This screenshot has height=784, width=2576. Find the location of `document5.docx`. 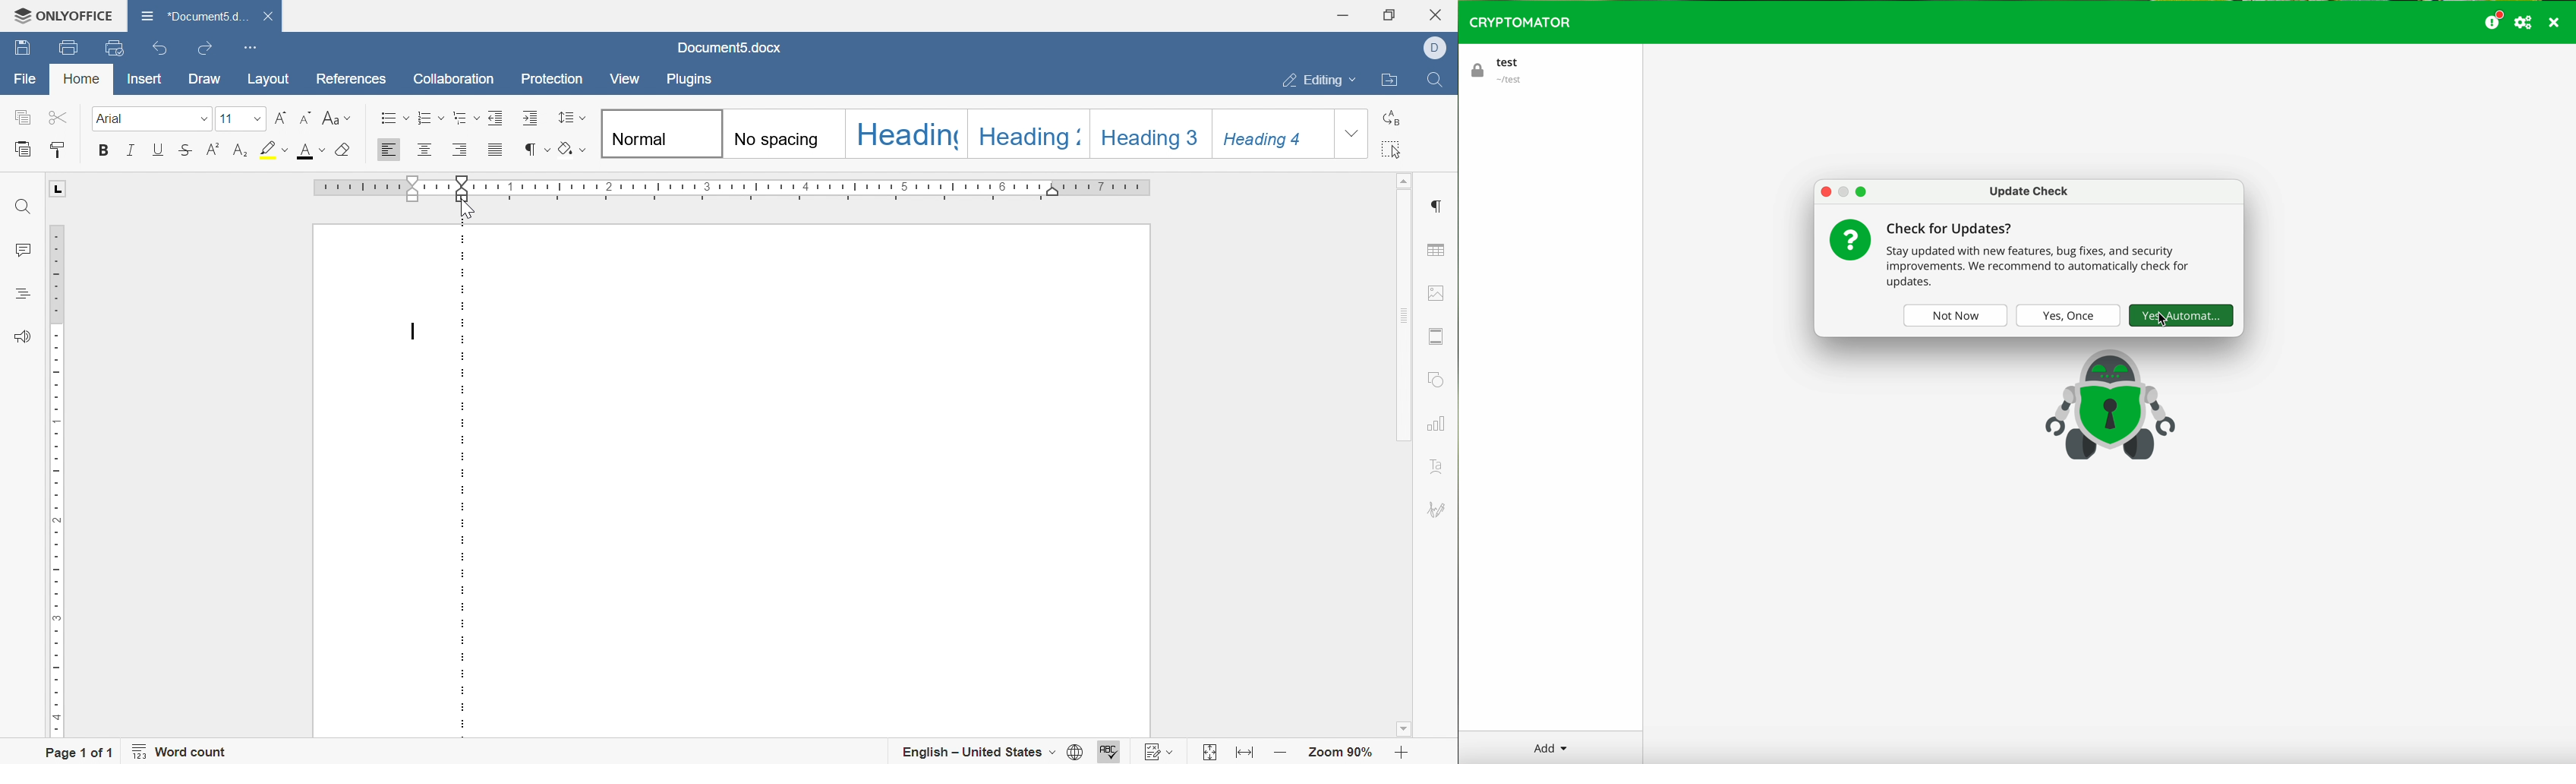

document5.docx is located at coordinates (732, 48).